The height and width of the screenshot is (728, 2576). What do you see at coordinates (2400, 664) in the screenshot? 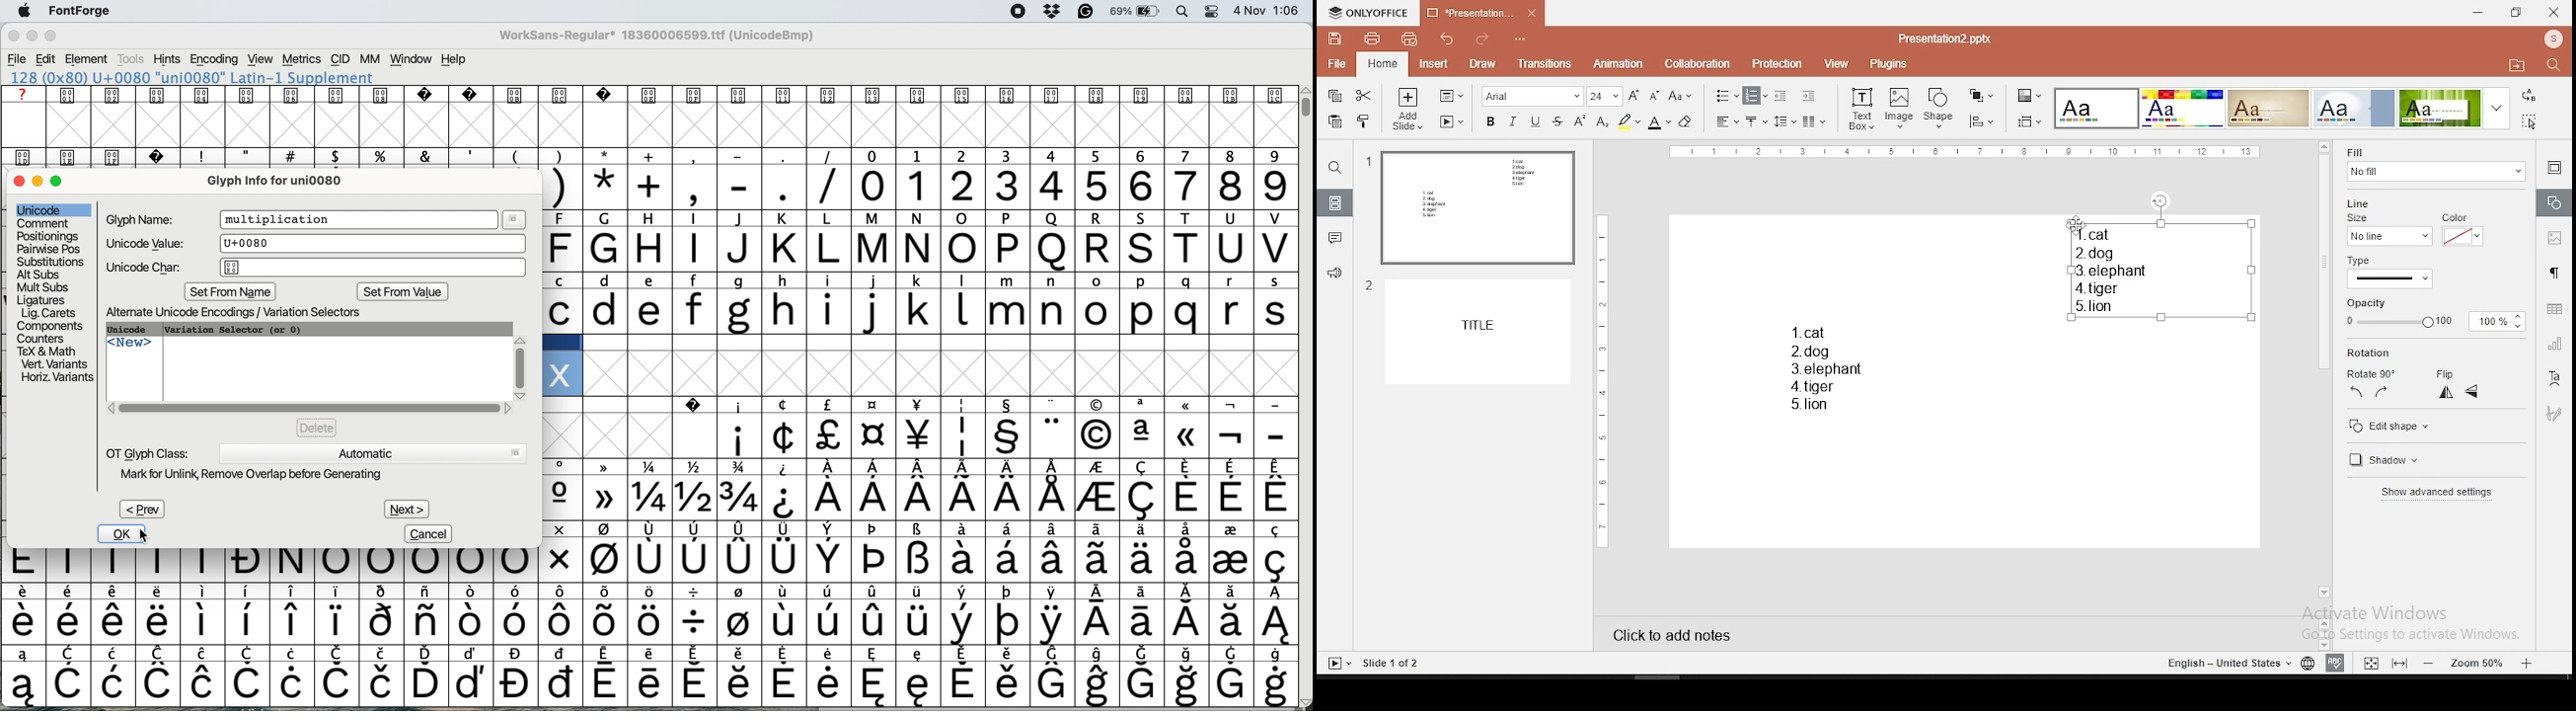
I see `fit to width` at bounding box center [2400, 664].